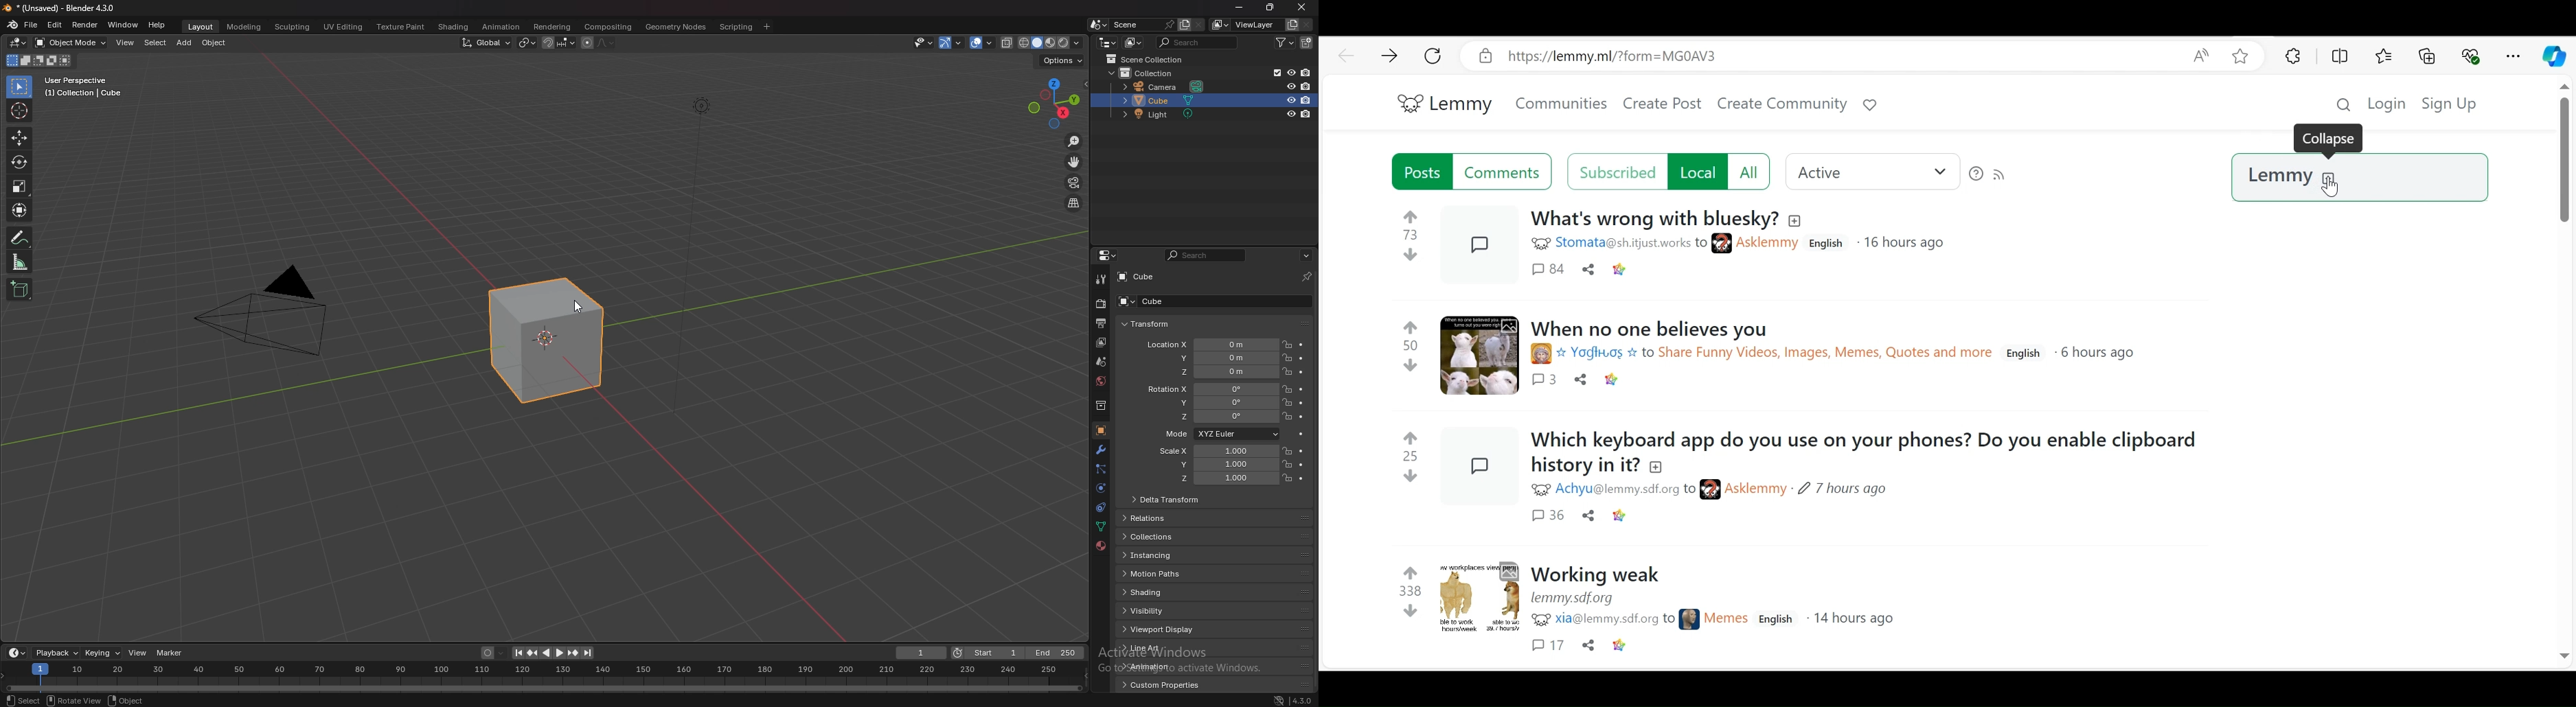 The width and height of the screenshot is (2576, 728). What do you see at coordinates (1408, 235) in the screenshot?
I see `73` at bounding box center [1408, 235].